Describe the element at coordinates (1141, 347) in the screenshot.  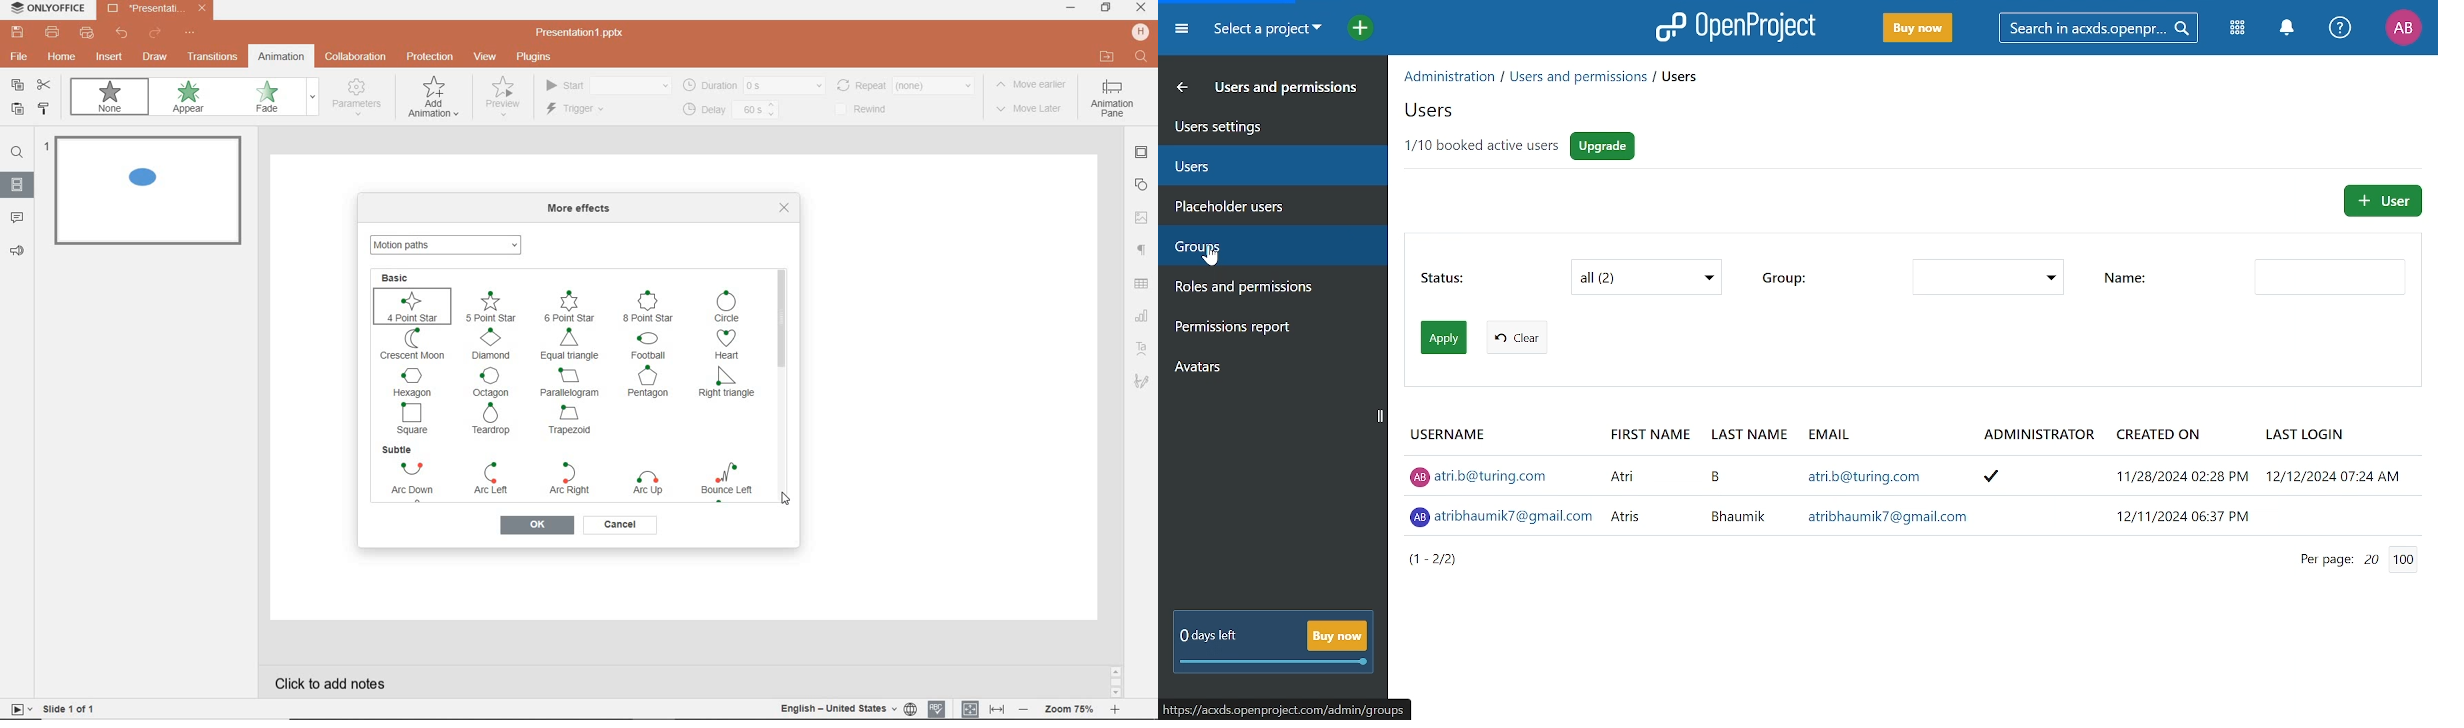
I see `Text art ` at that location.